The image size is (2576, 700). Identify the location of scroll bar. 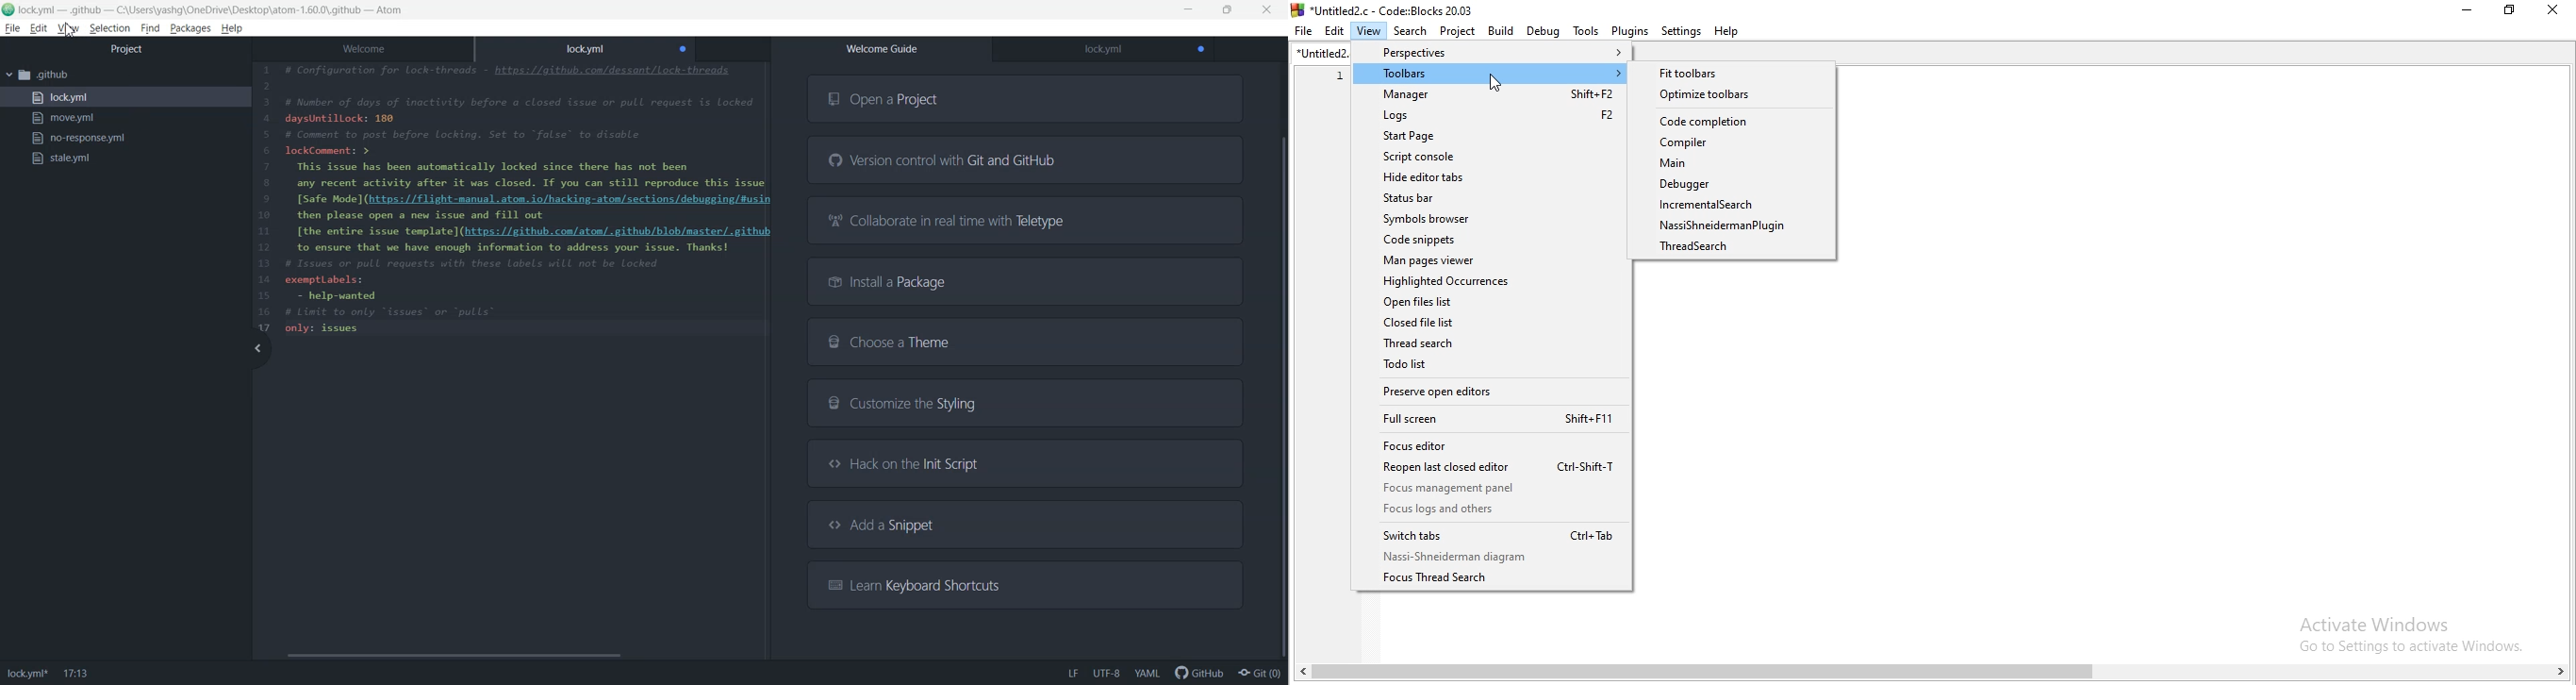
(1932, 675).